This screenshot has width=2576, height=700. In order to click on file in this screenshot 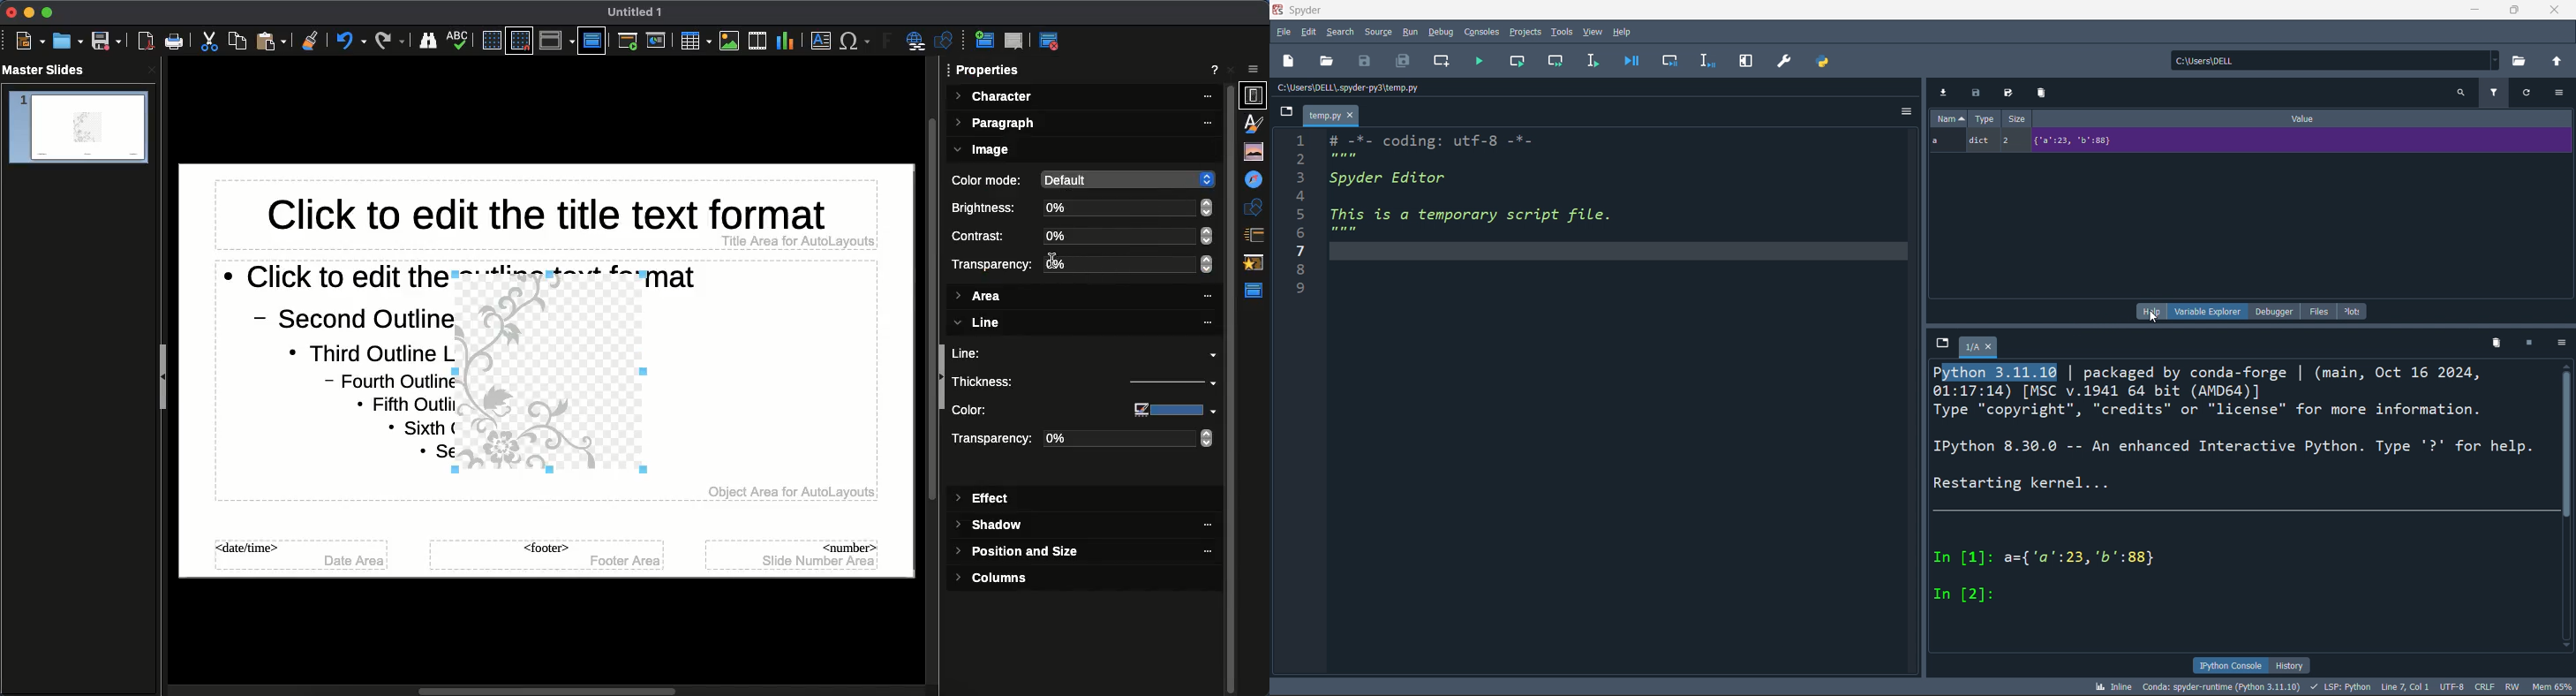, I will do `click(1282, 31)`.